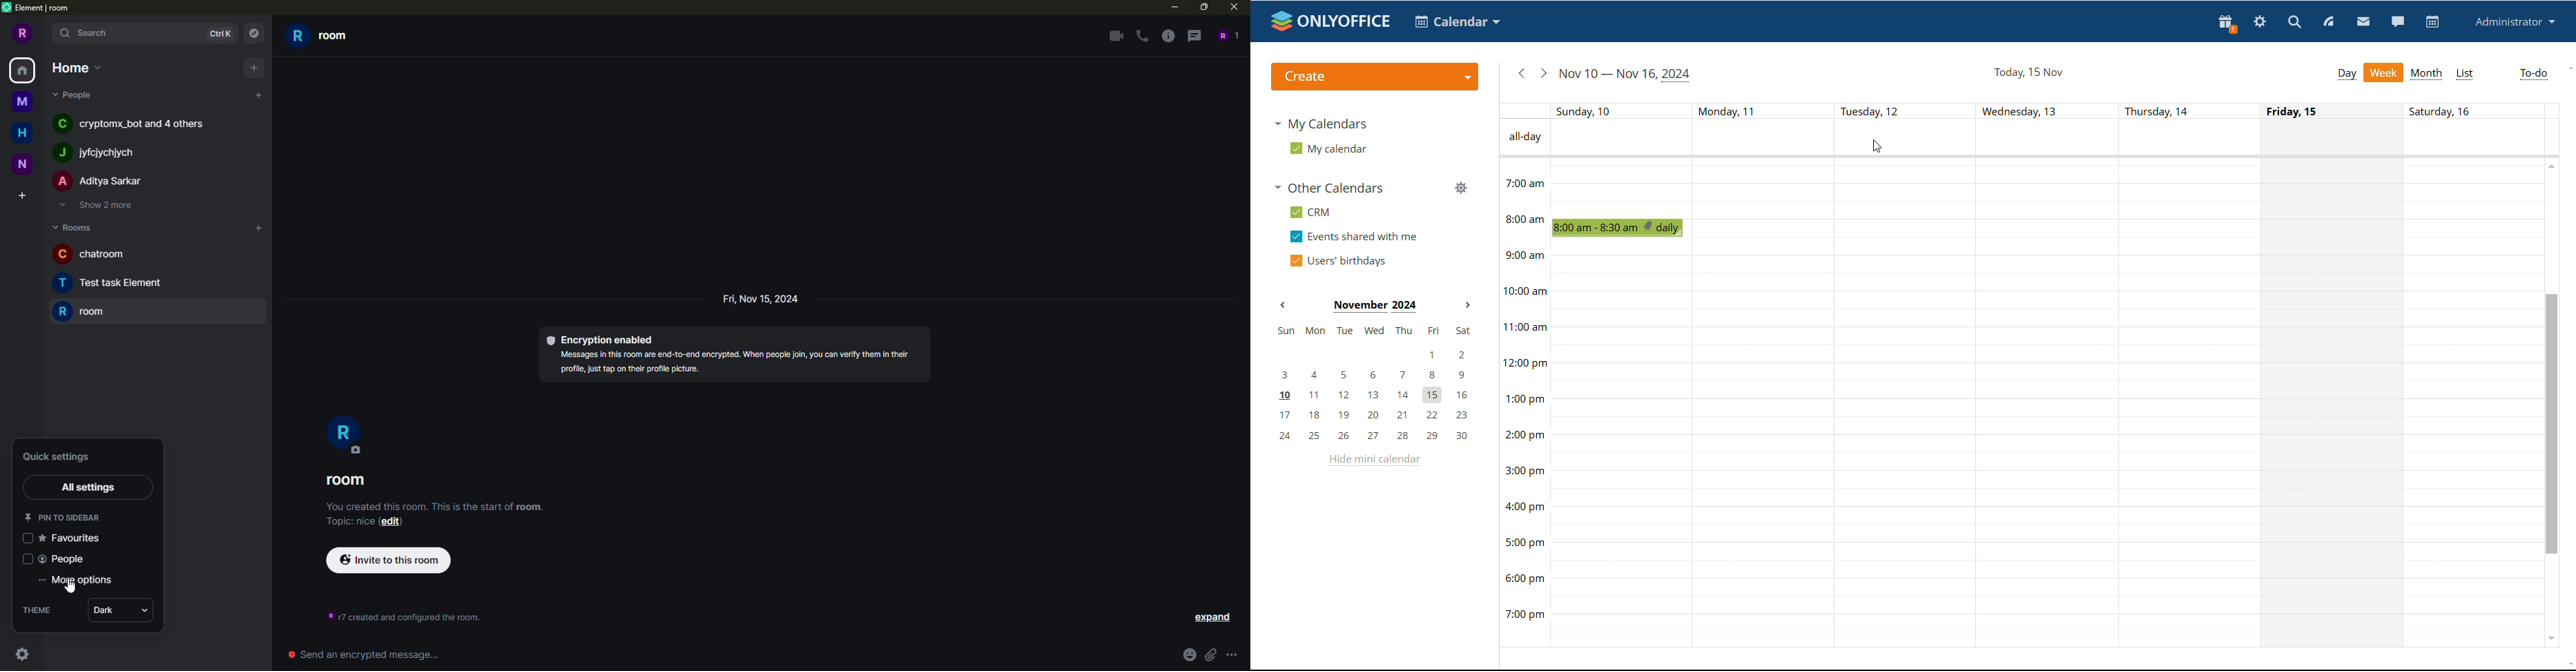 The width and height of the screenshot is (2576, 672). I want to click on close, so click(1233, 10).